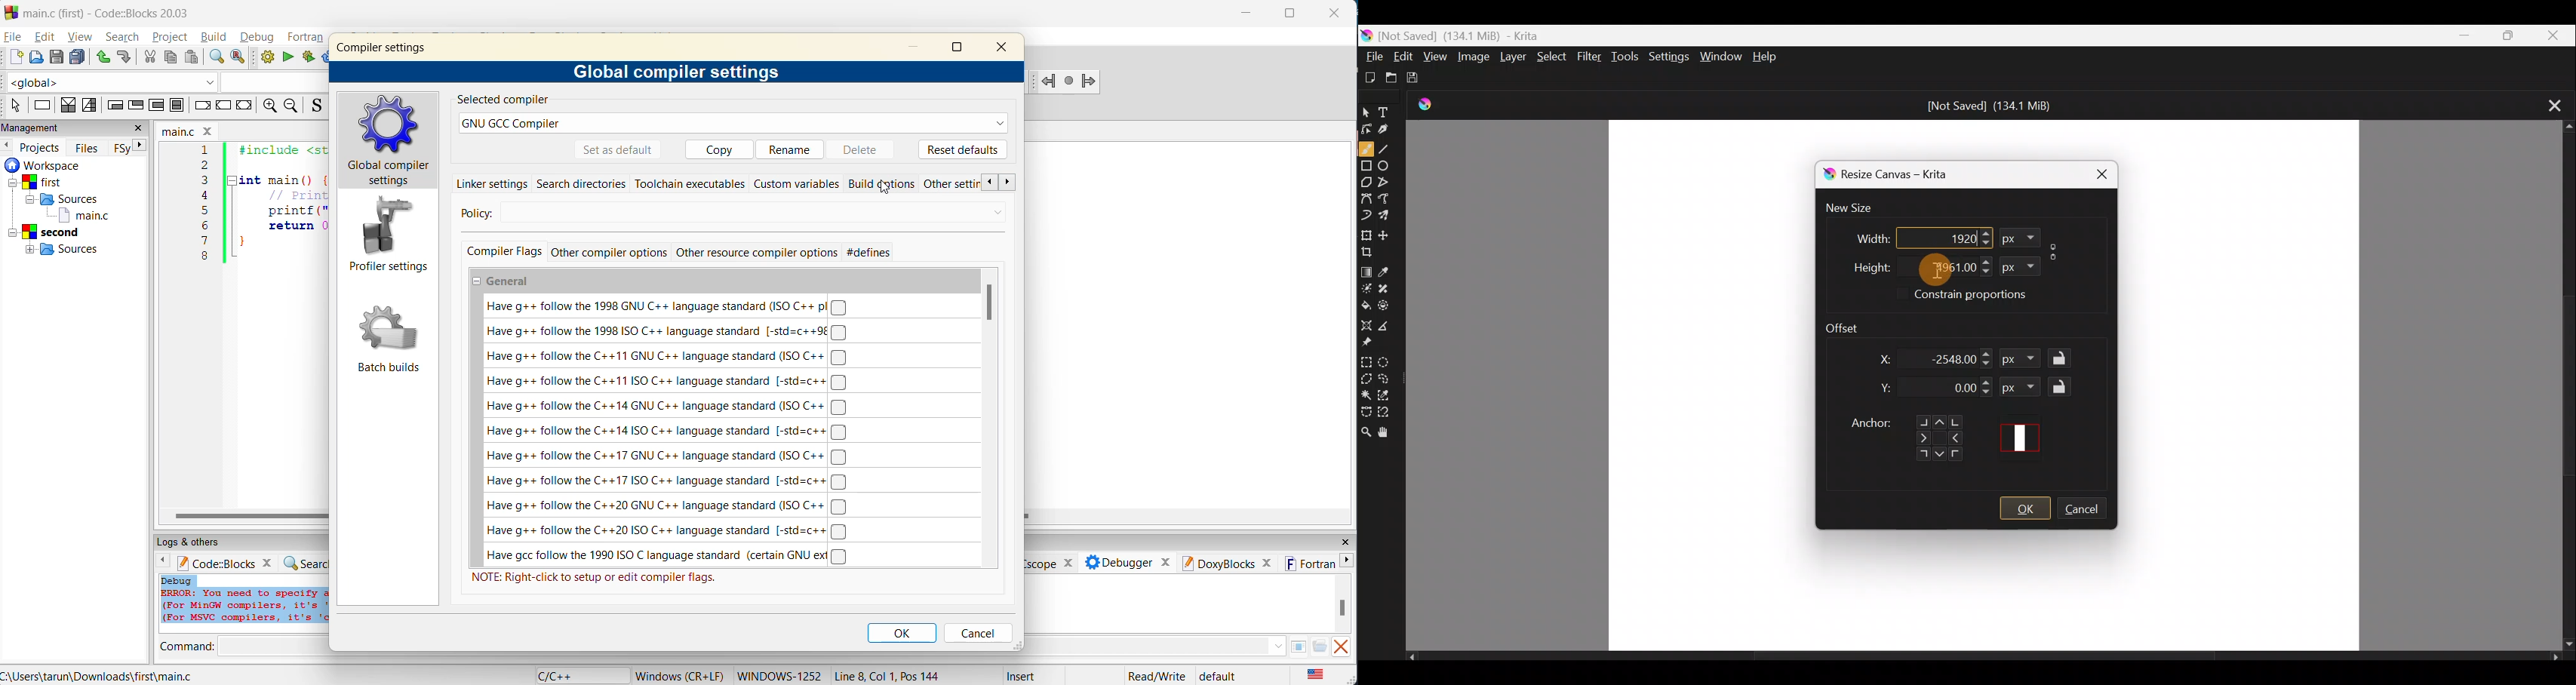 This screenshot has height=700, width=2576. Describe the element at coordinates (902, 632) in the screenshot. I see `ok` at that location.